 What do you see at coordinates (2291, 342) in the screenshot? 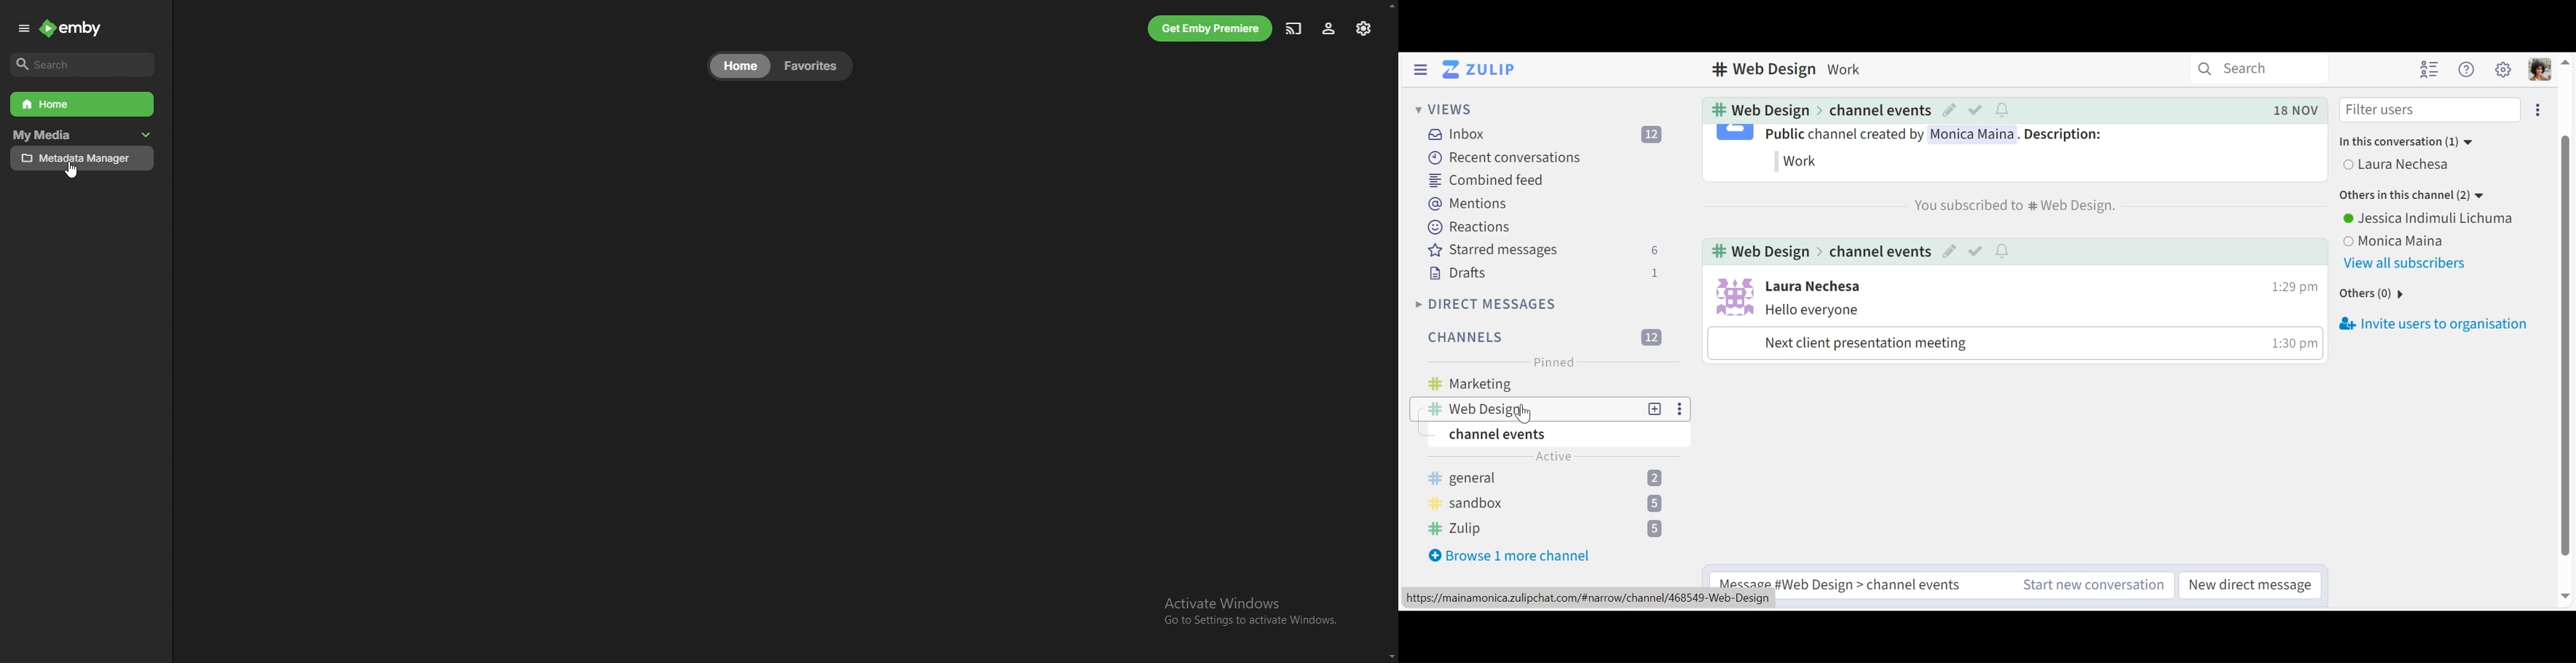
I see `1:30 pm` at bounding box center [2291, 342].